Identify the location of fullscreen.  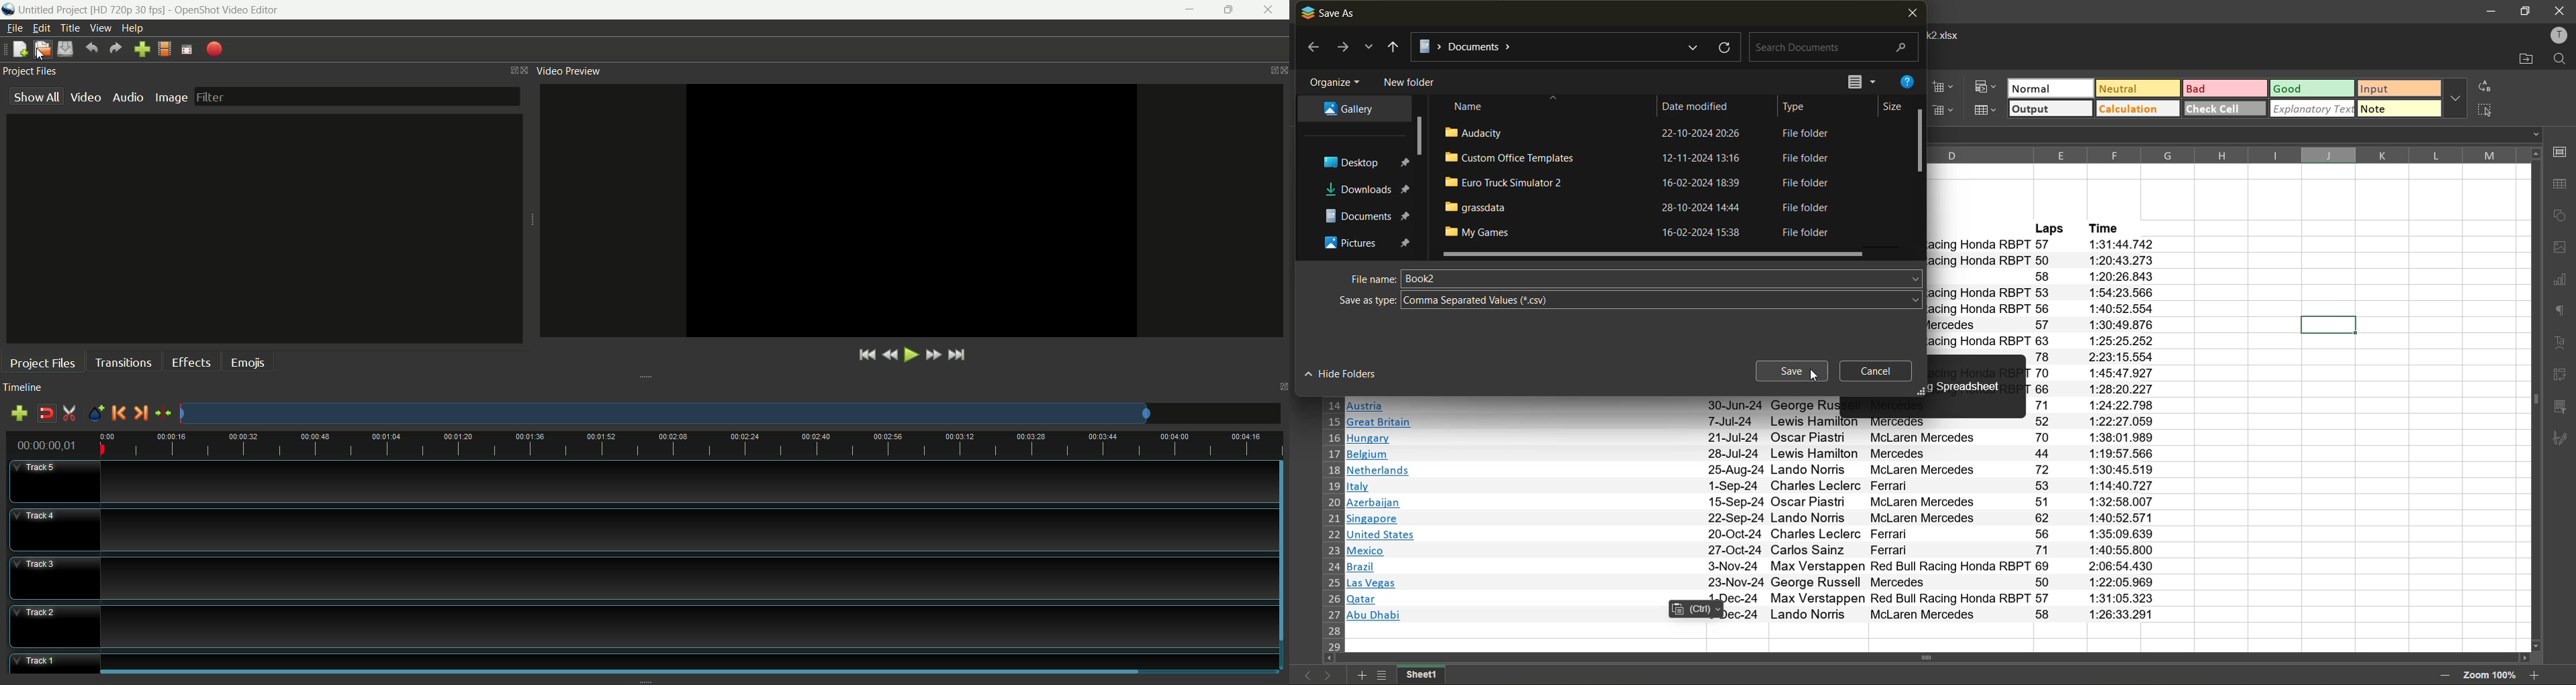
(187, 49).